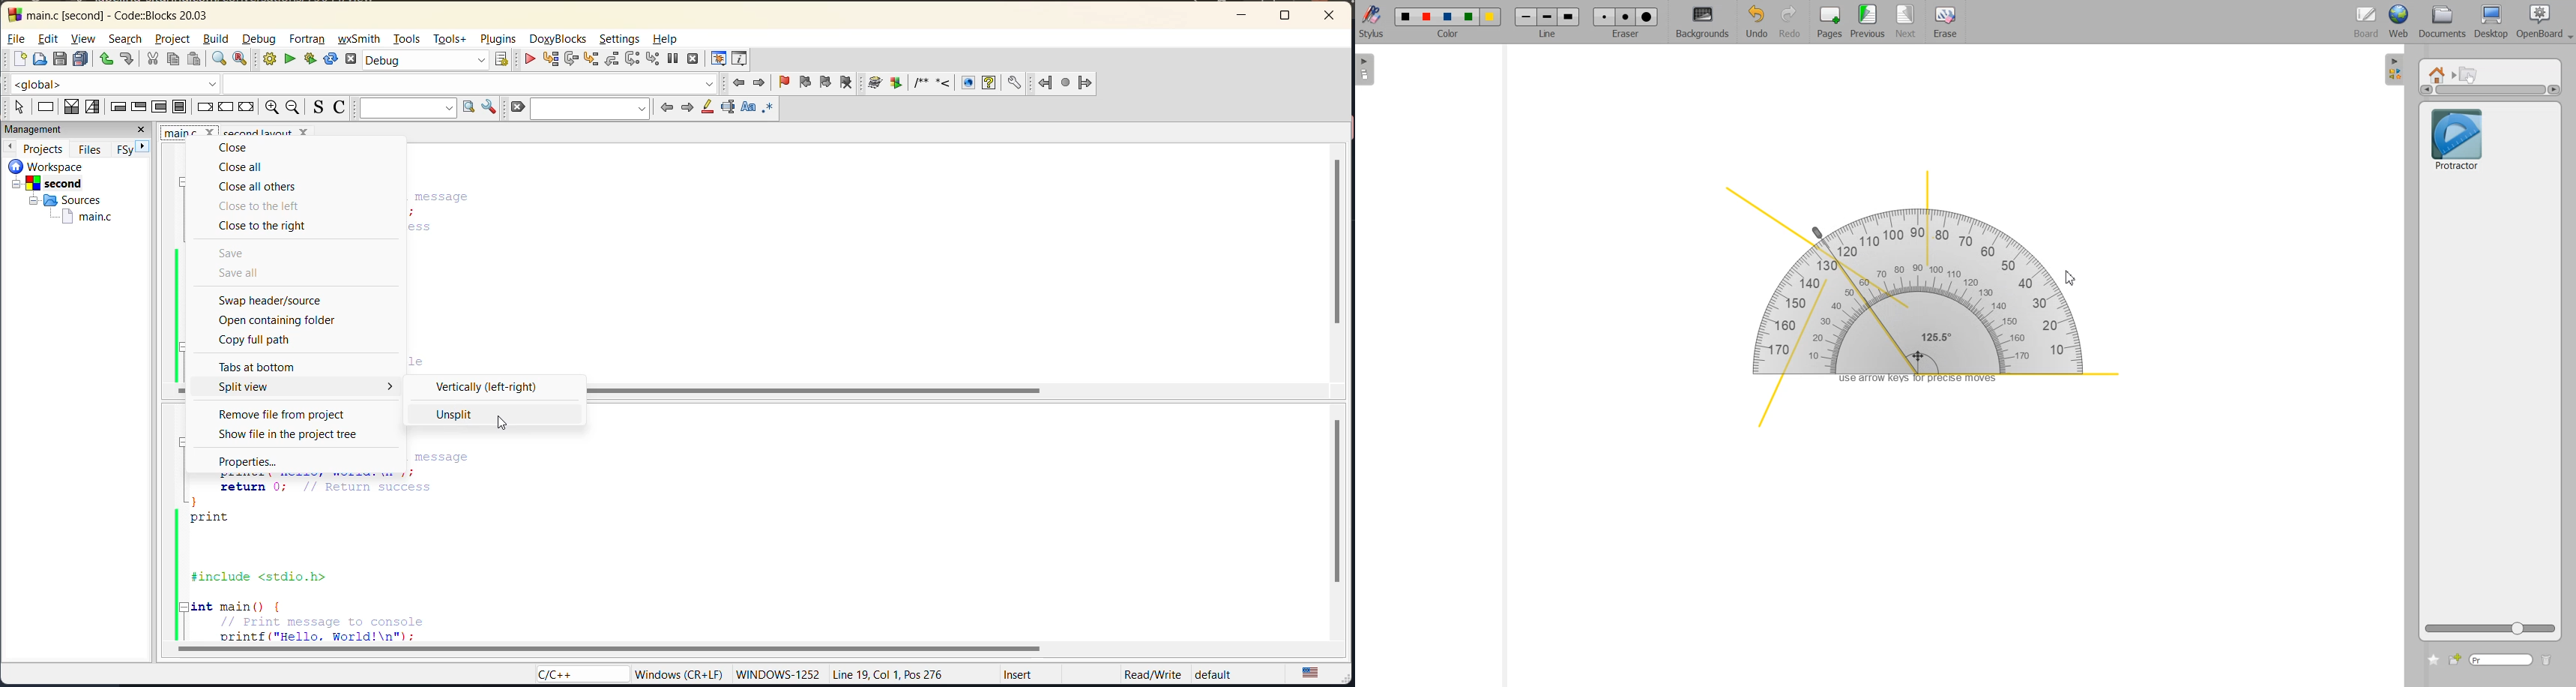 The height and width of the screenshot is (700, 2576). I want to click on edit, so click(49, 39).